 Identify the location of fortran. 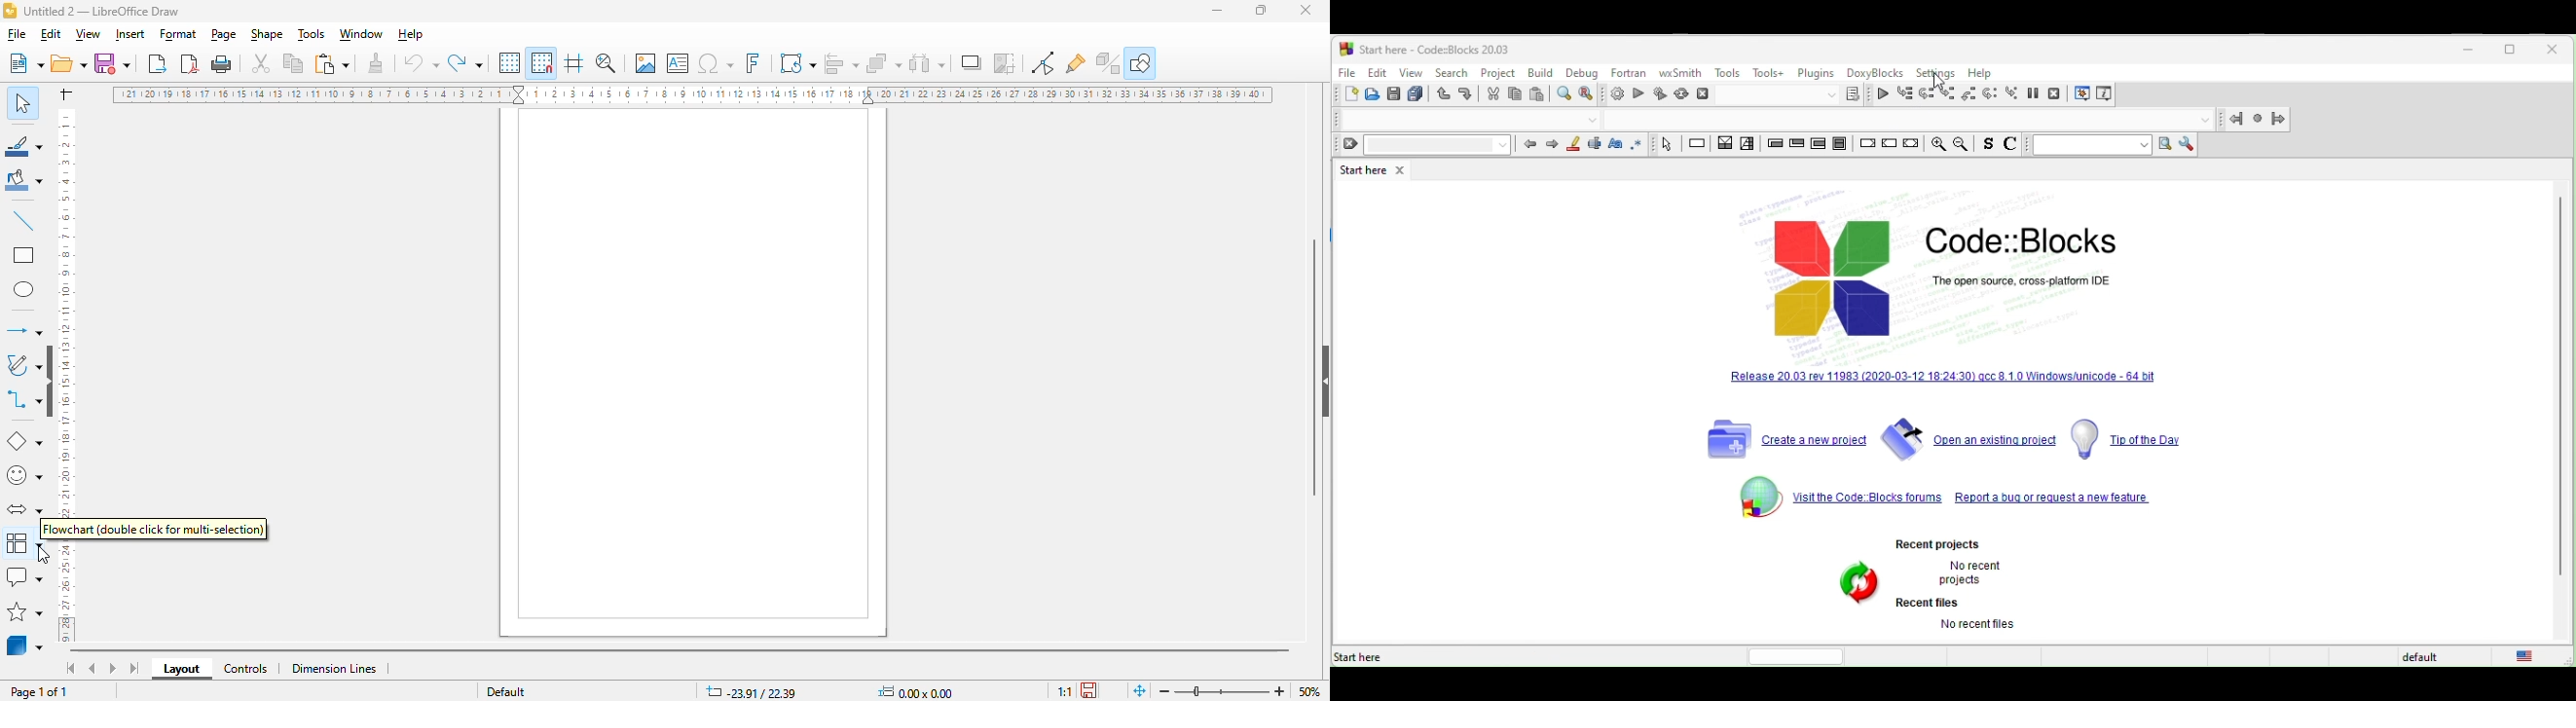
(1628, 72).